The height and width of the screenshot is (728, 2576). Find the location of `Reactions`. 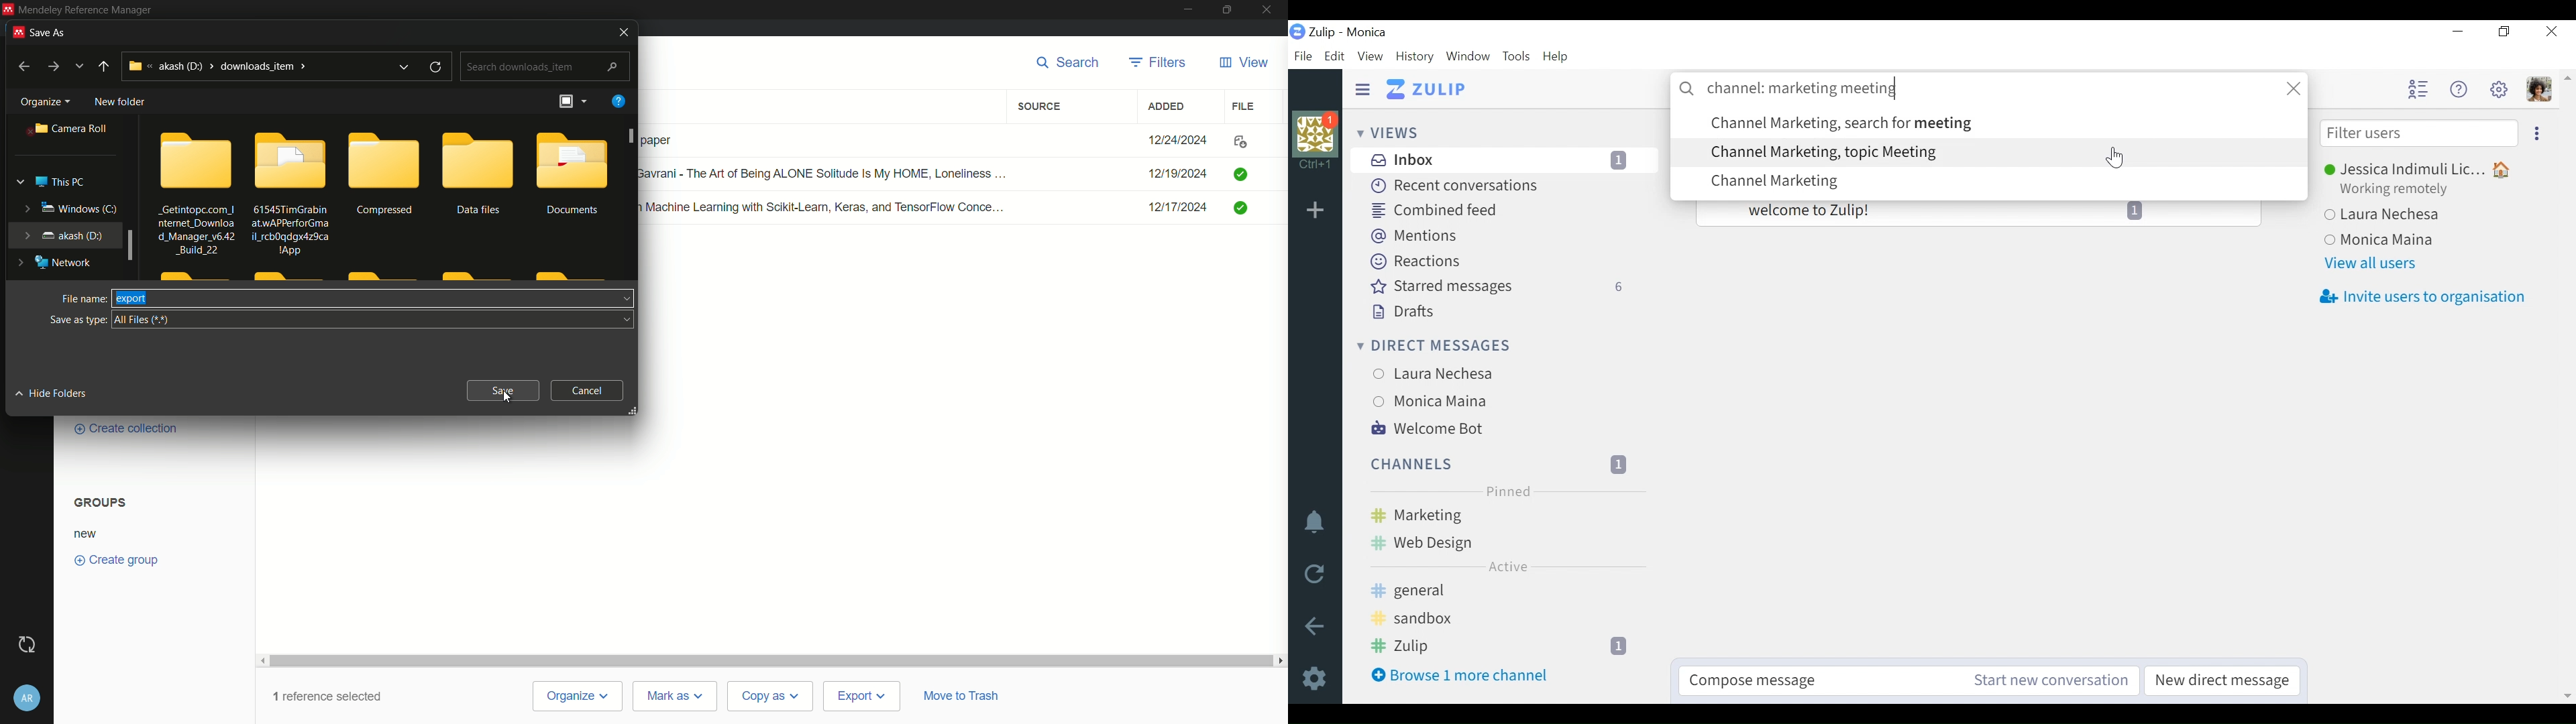

Reactions is located at coordinates (1414, 261).